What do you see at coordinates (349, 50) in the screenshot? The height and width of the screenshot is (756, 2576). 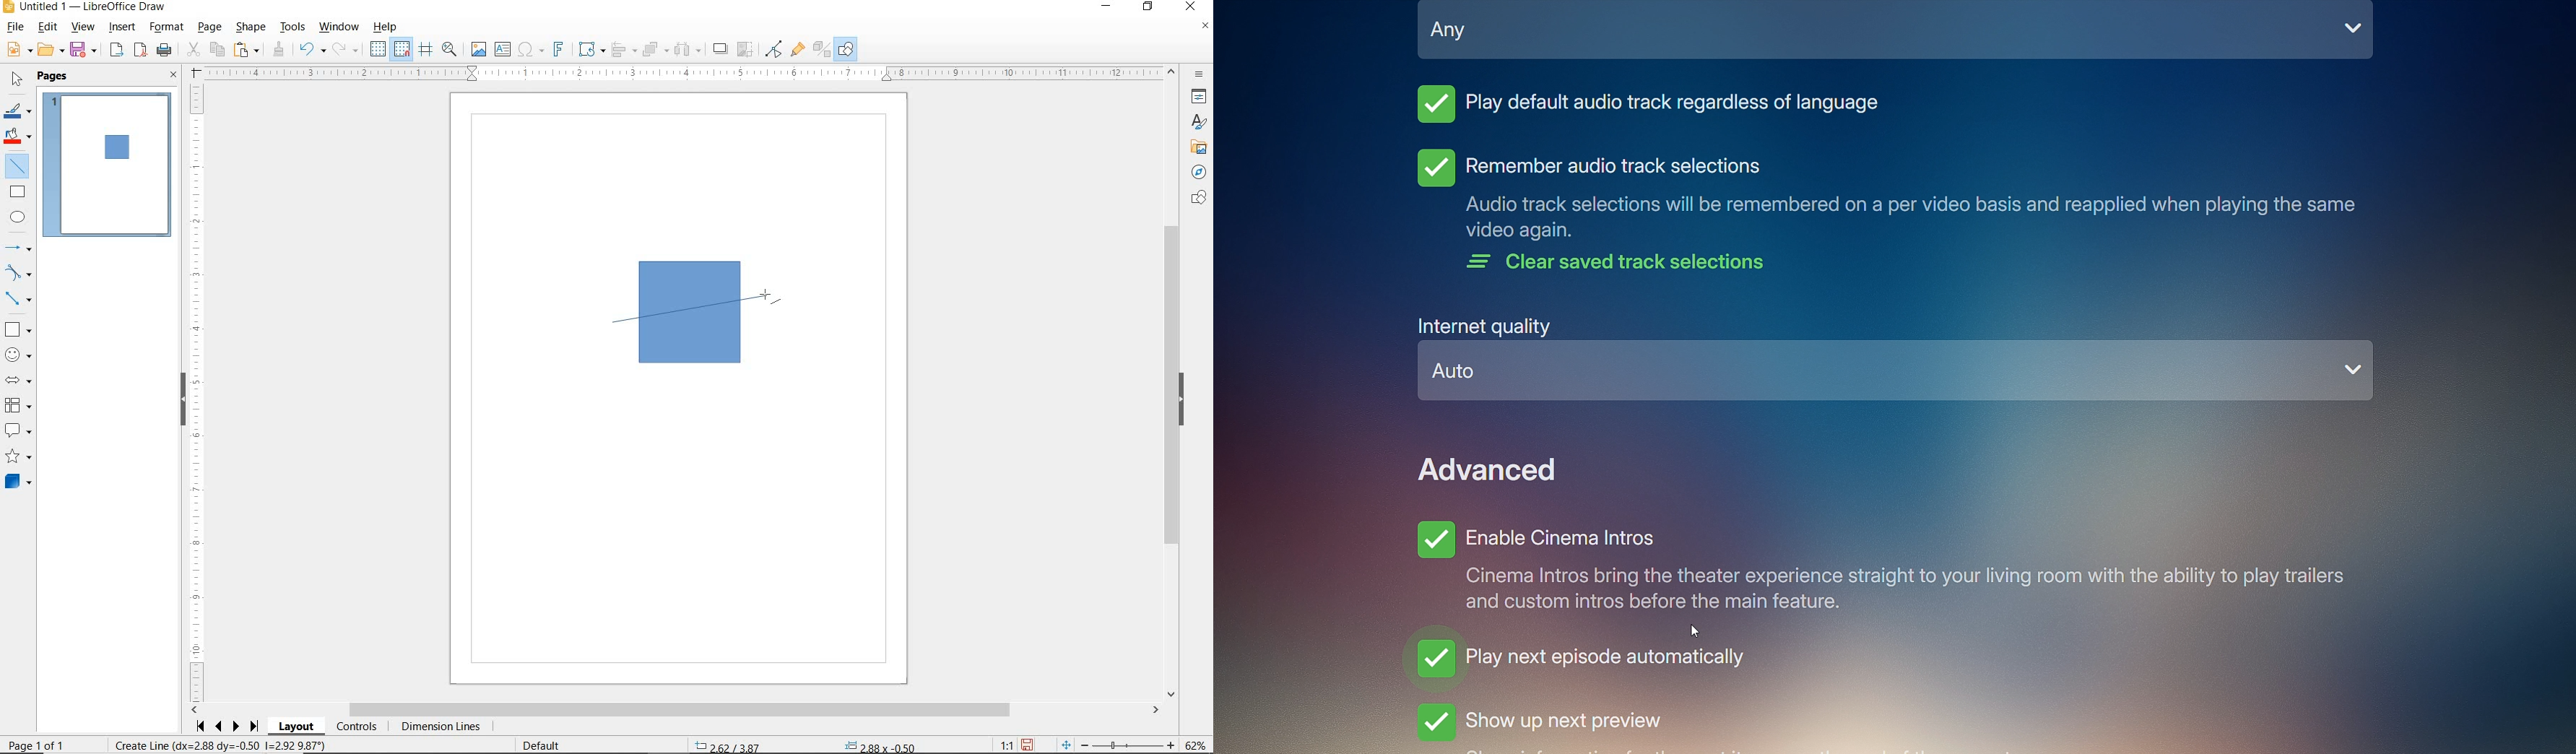 I see `REDO` at bounding box center [349, 50].